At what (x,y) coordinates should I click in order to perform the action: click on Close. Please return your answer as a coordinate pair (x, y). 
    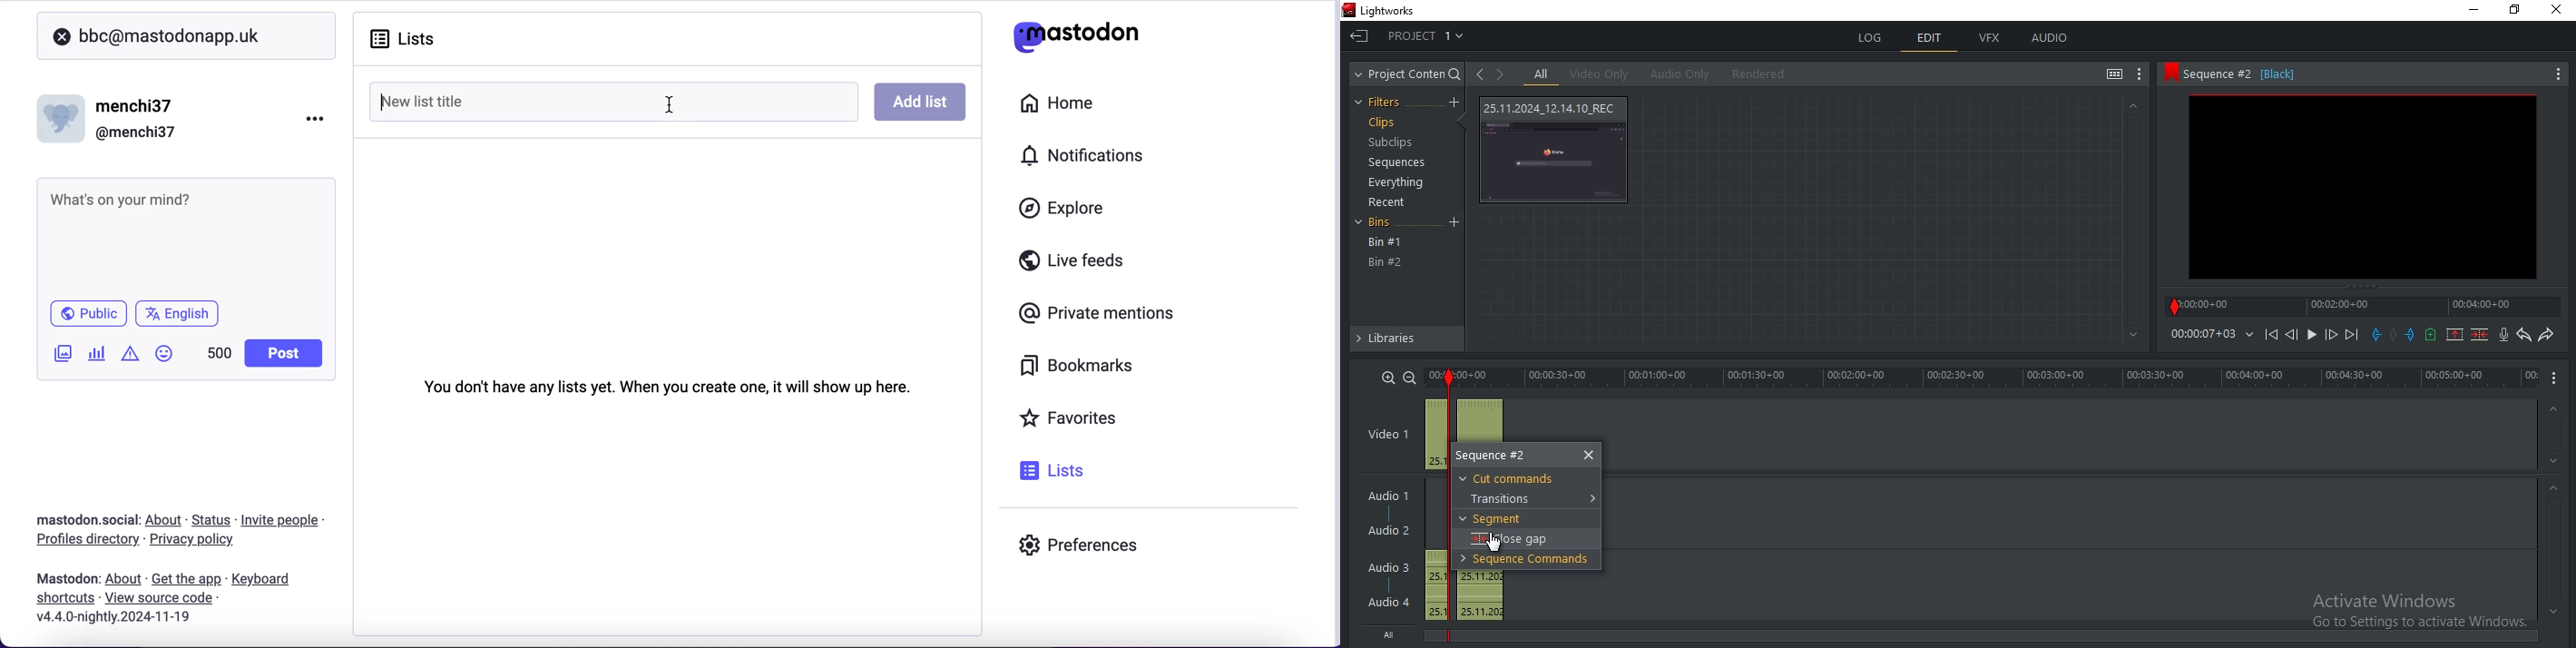
    Looking at the image, I should click on (2559, 11).